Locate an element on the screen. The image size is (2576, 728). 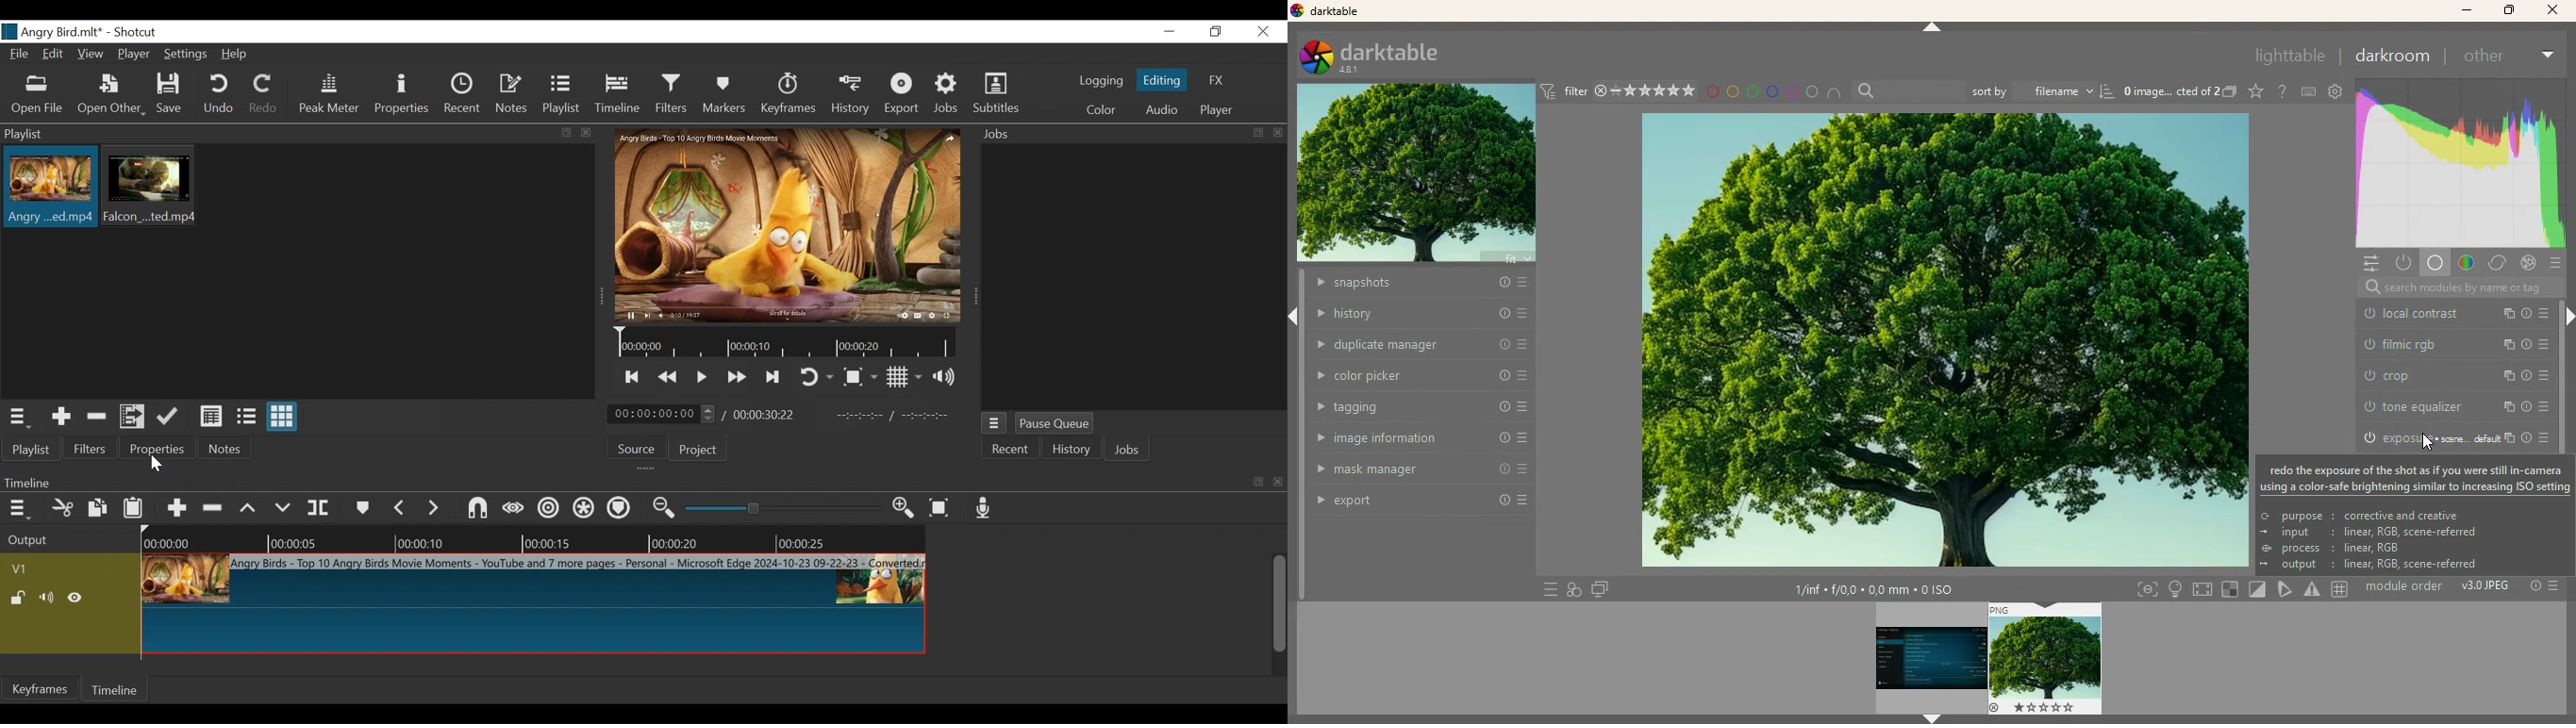
Zoom timeline in is located at coordinates (907, 509).